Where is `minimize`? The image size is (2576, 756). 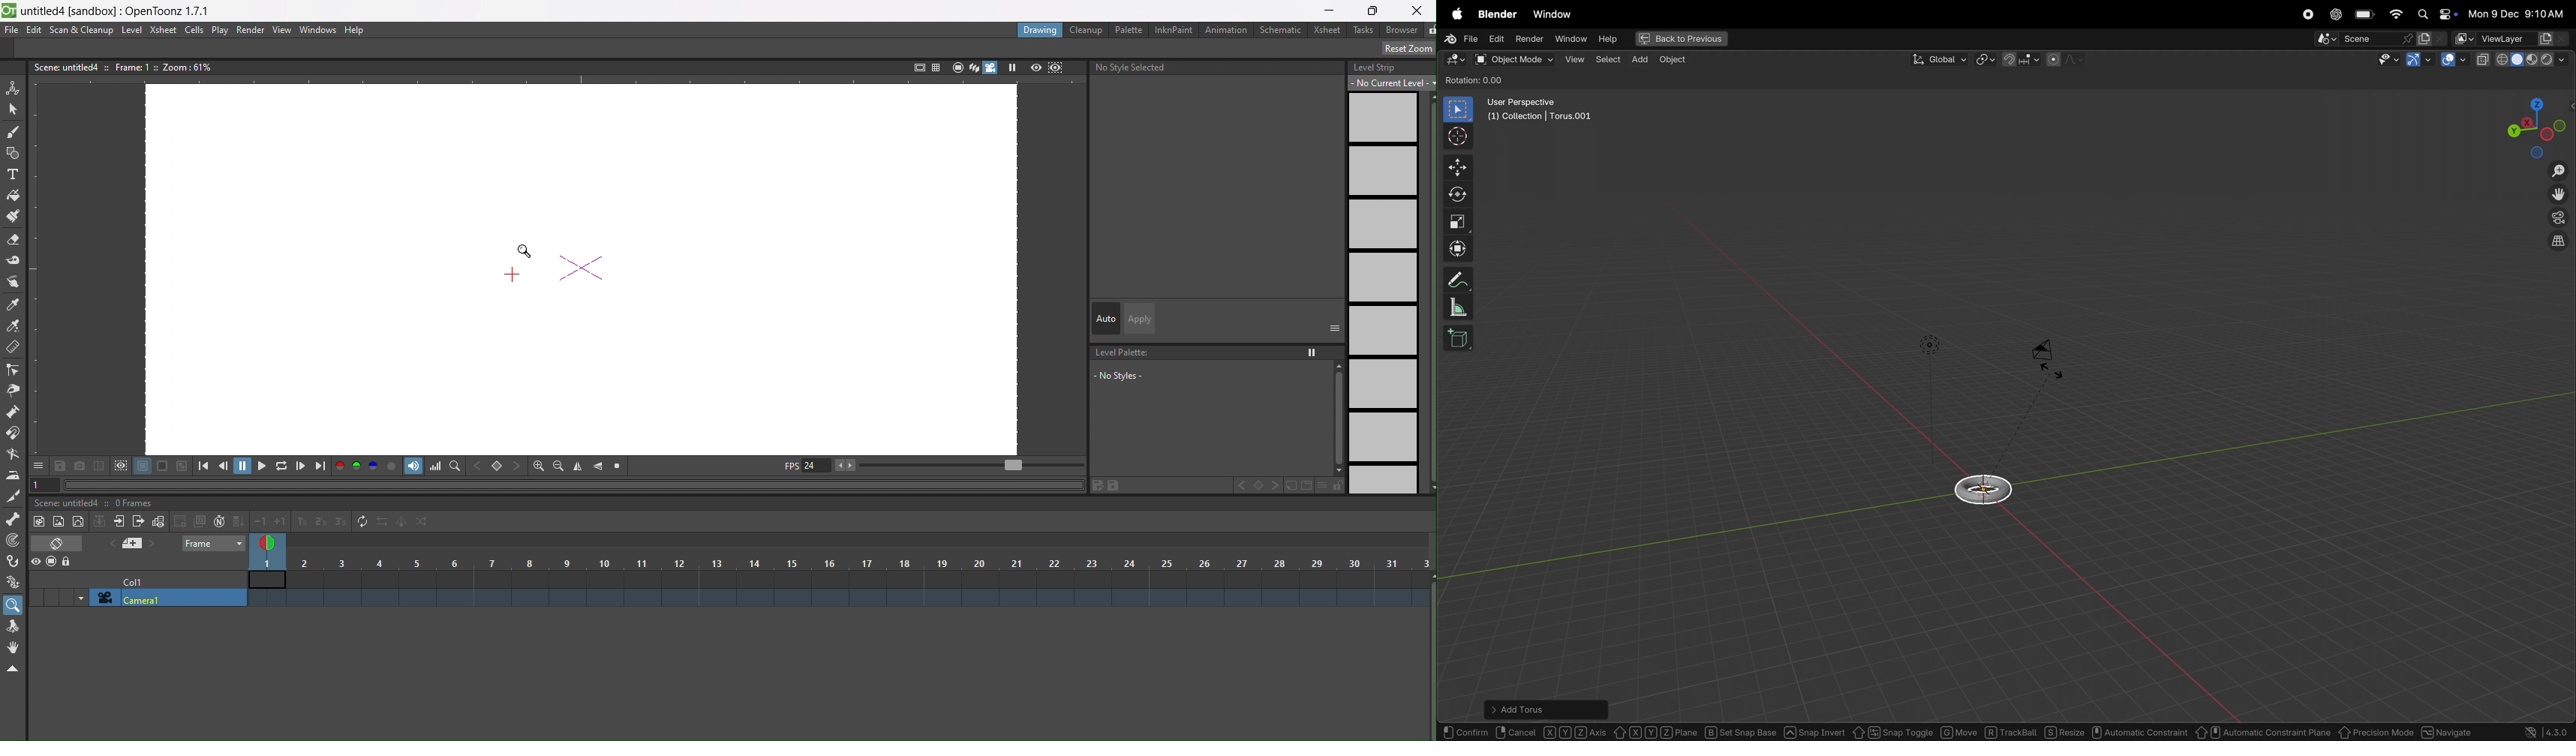
minimize is located at coordinates (1332, 9).